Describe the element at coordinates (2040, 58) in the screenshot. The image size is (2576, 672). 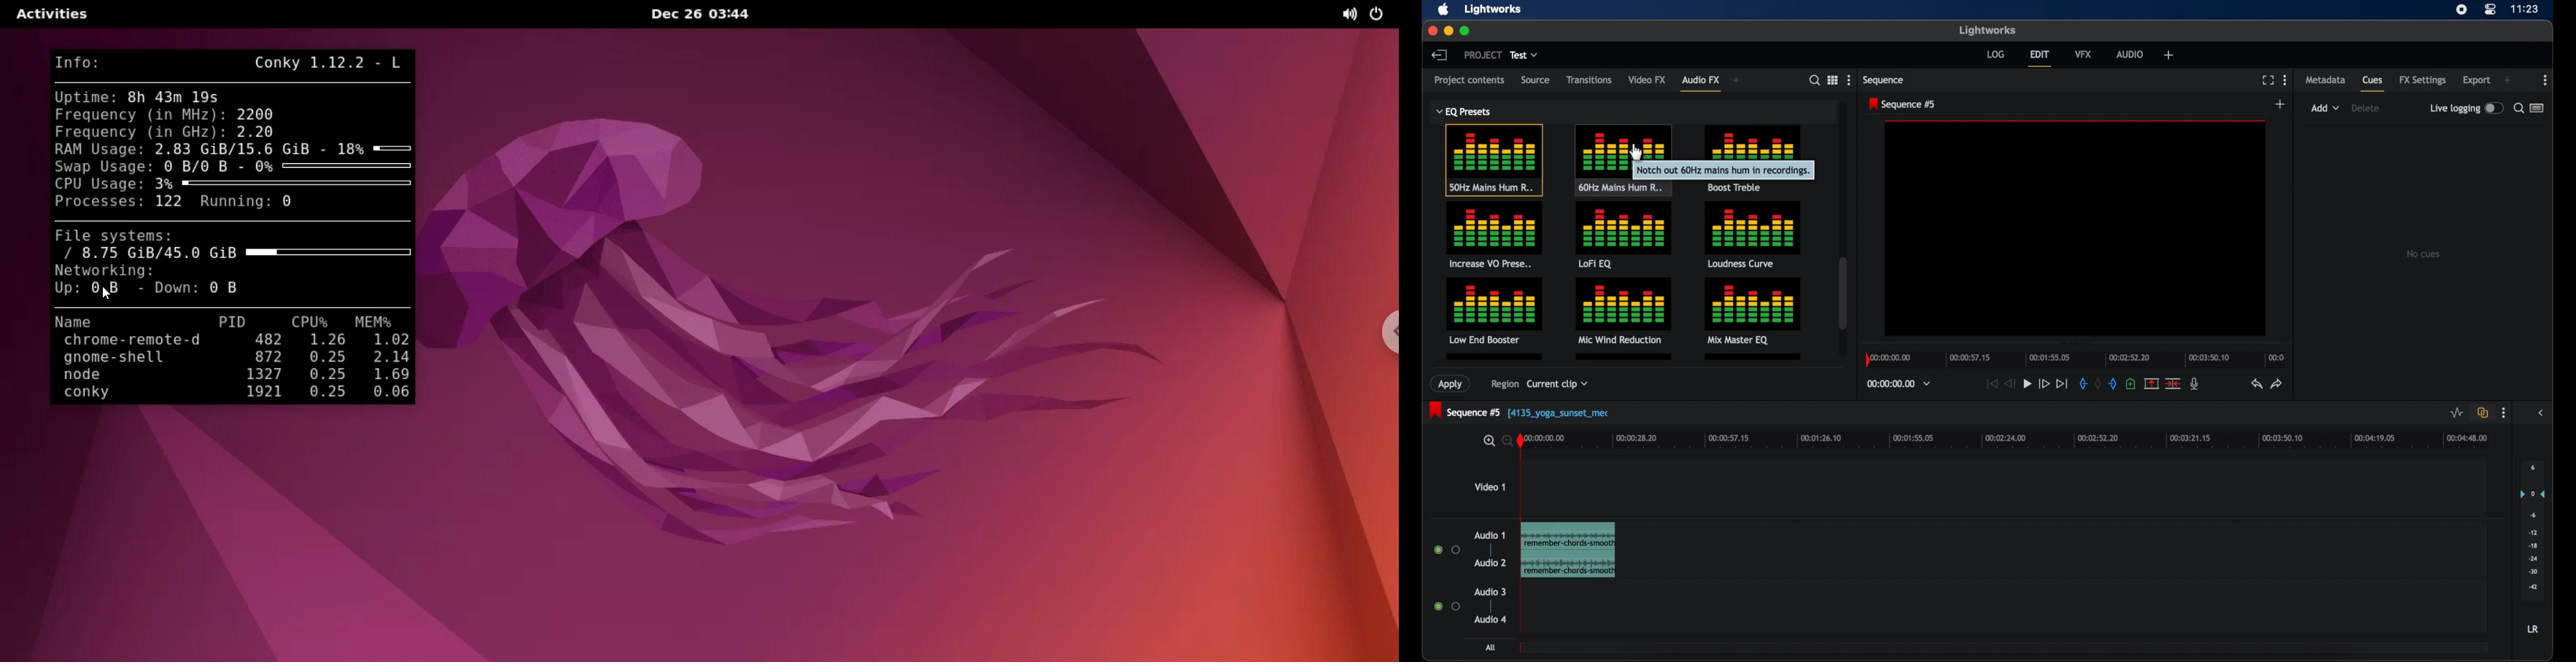
I see `edit` at that location.